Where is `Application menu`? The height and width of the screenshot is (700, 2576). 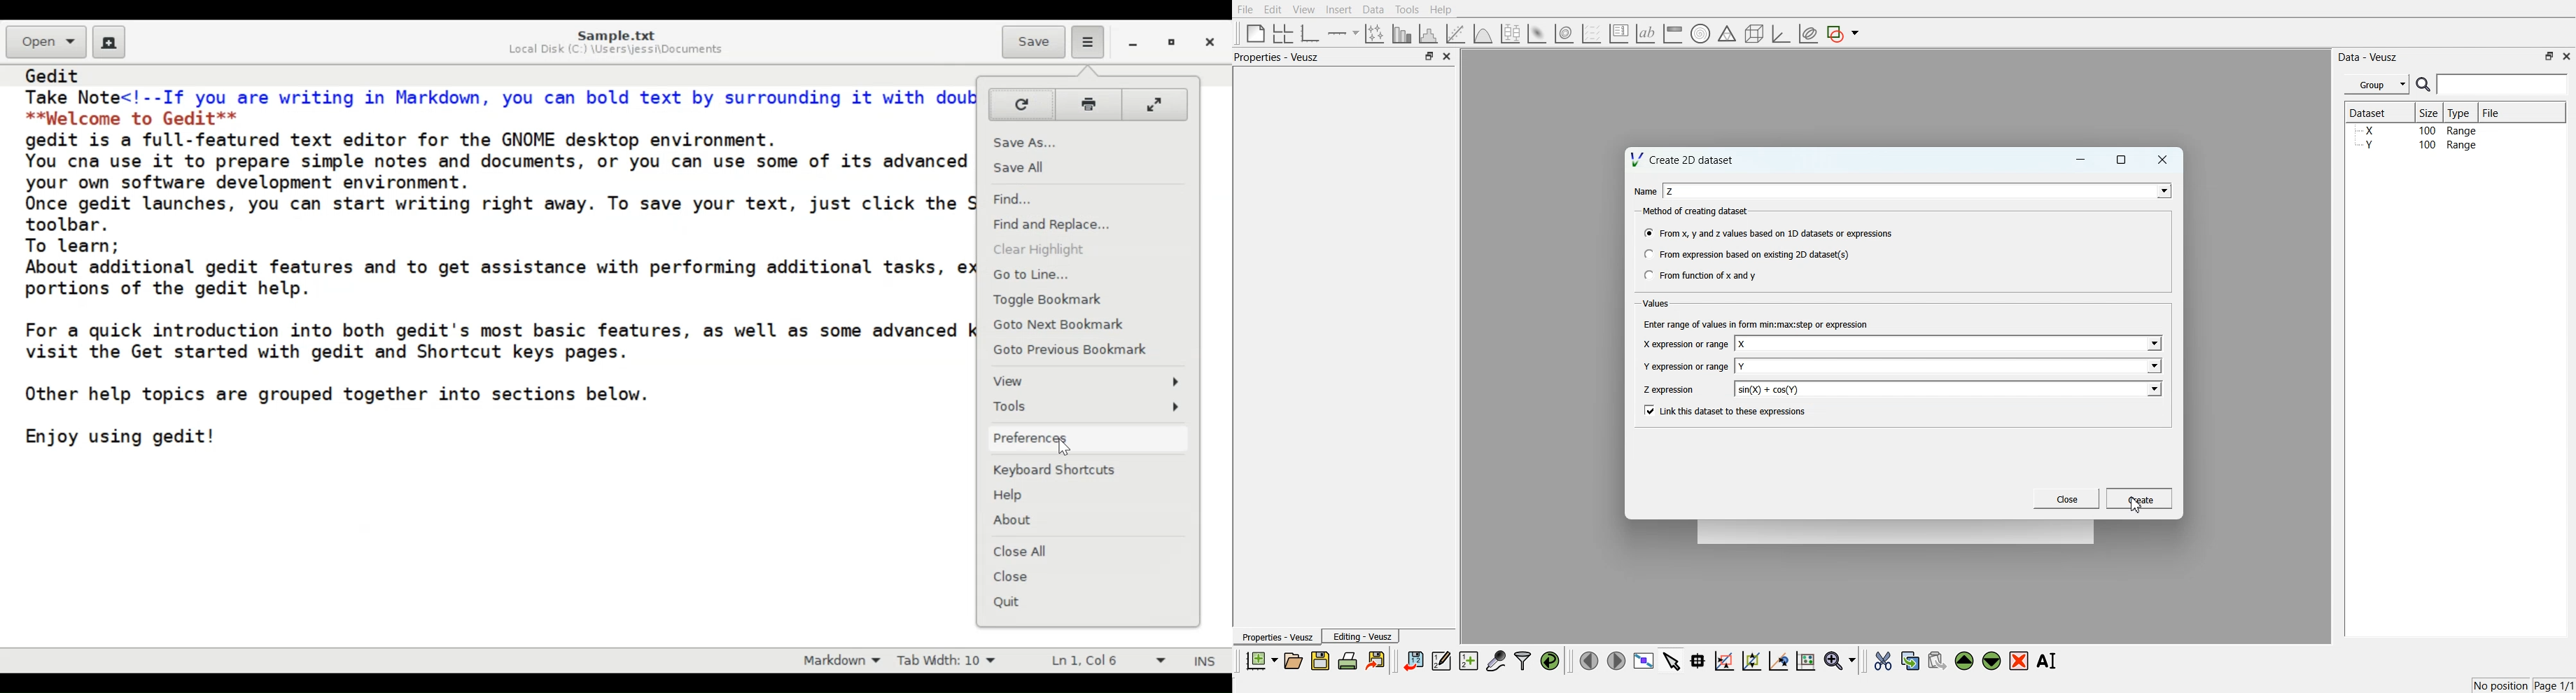
Application menu is located at coordinates (1084, 42).